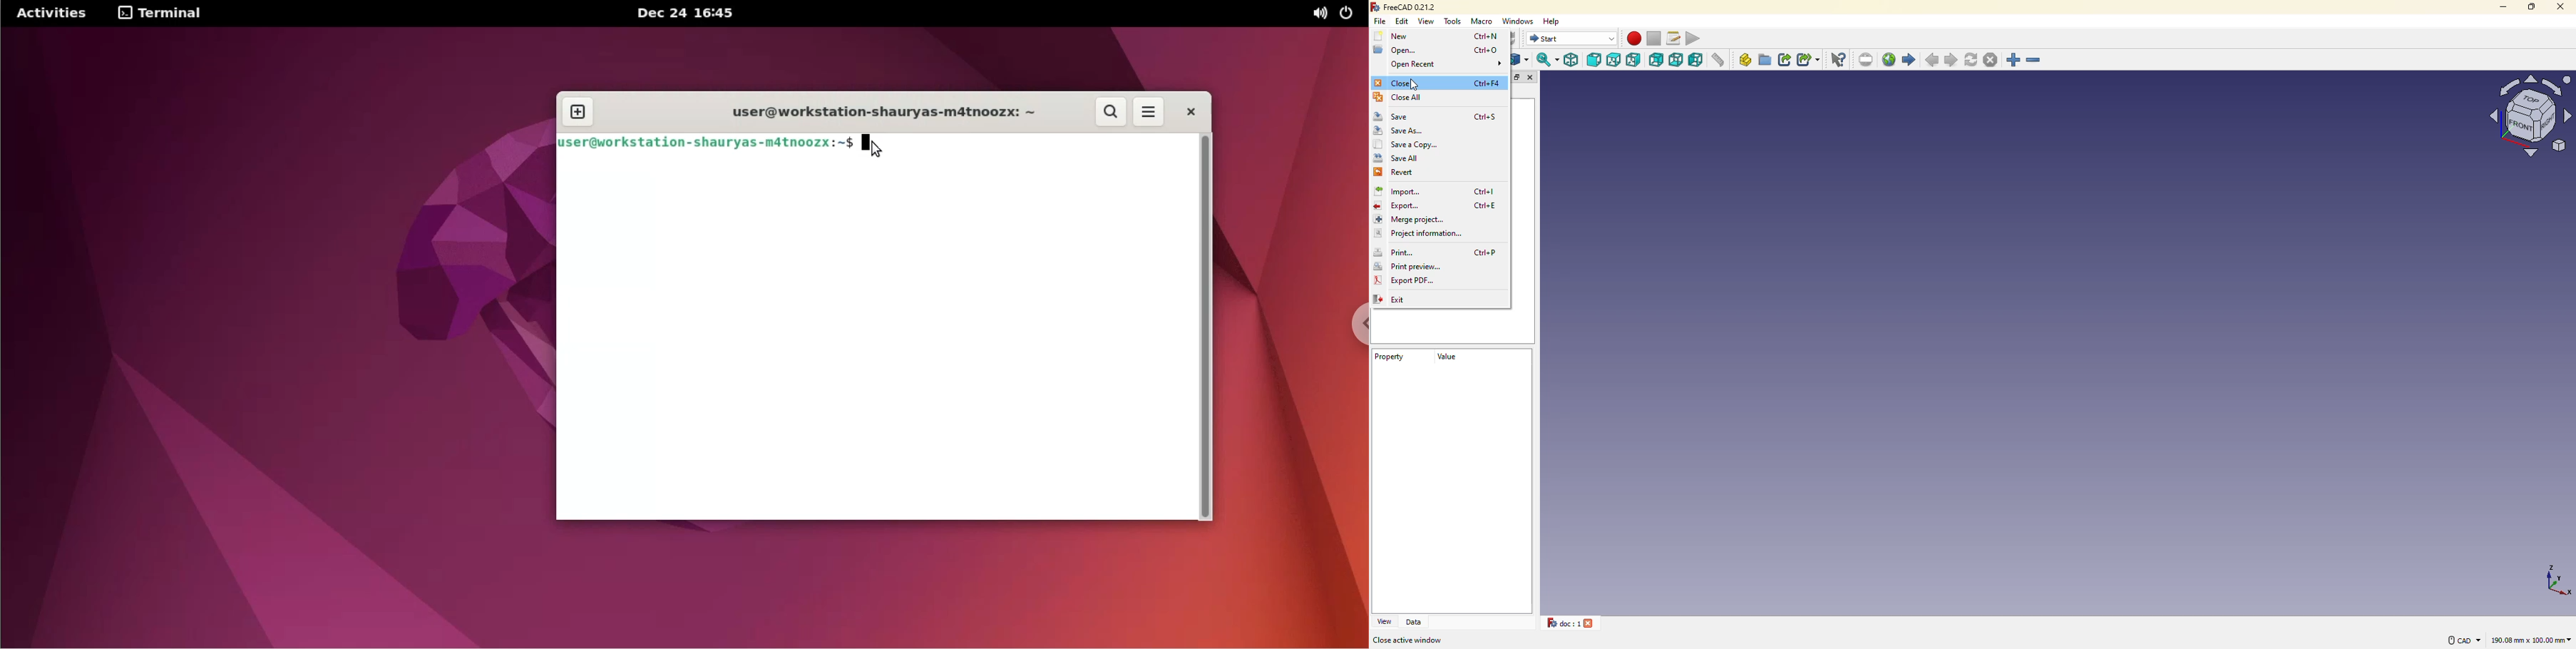  I want to click on ctrl+n, so click(1488, 35).